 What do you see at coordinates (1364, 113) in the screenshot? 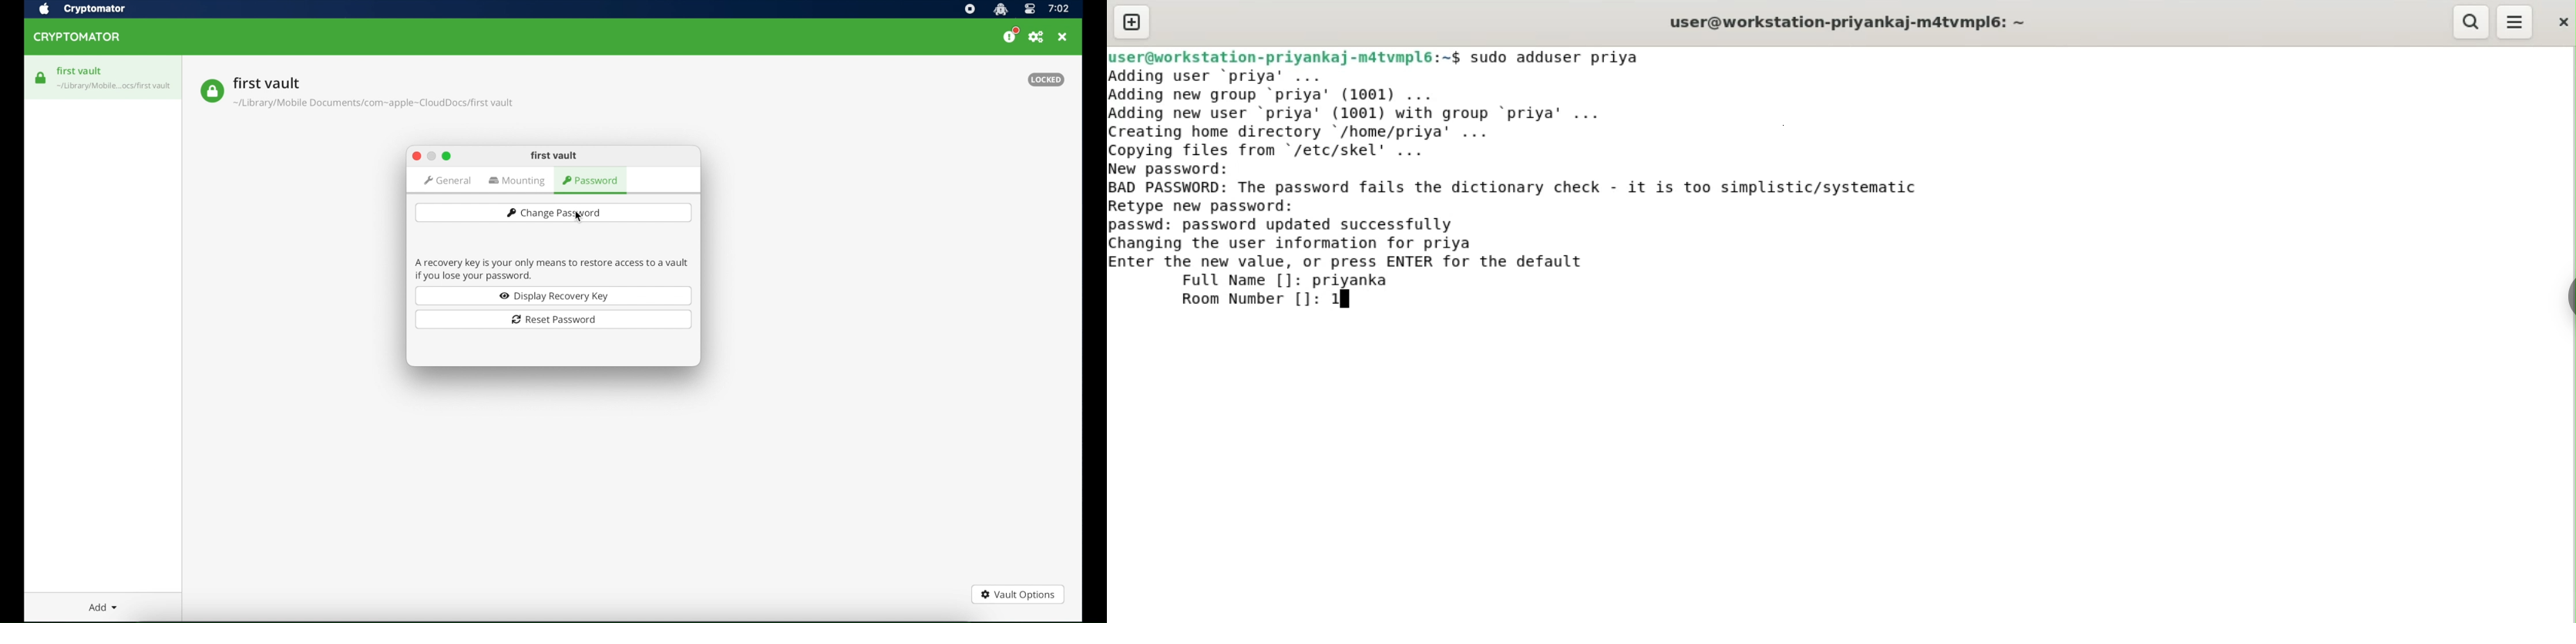
I see `Adding user ‘priya' ...

Adding new group ‘priya’ (1001) ...

Adding new user ‘priya' (1001) with group ‘priya' ...
Creating home directory '/home/priya' ...

Copying files from "/etc/skel' ...` at bounding box center [1364, 113].